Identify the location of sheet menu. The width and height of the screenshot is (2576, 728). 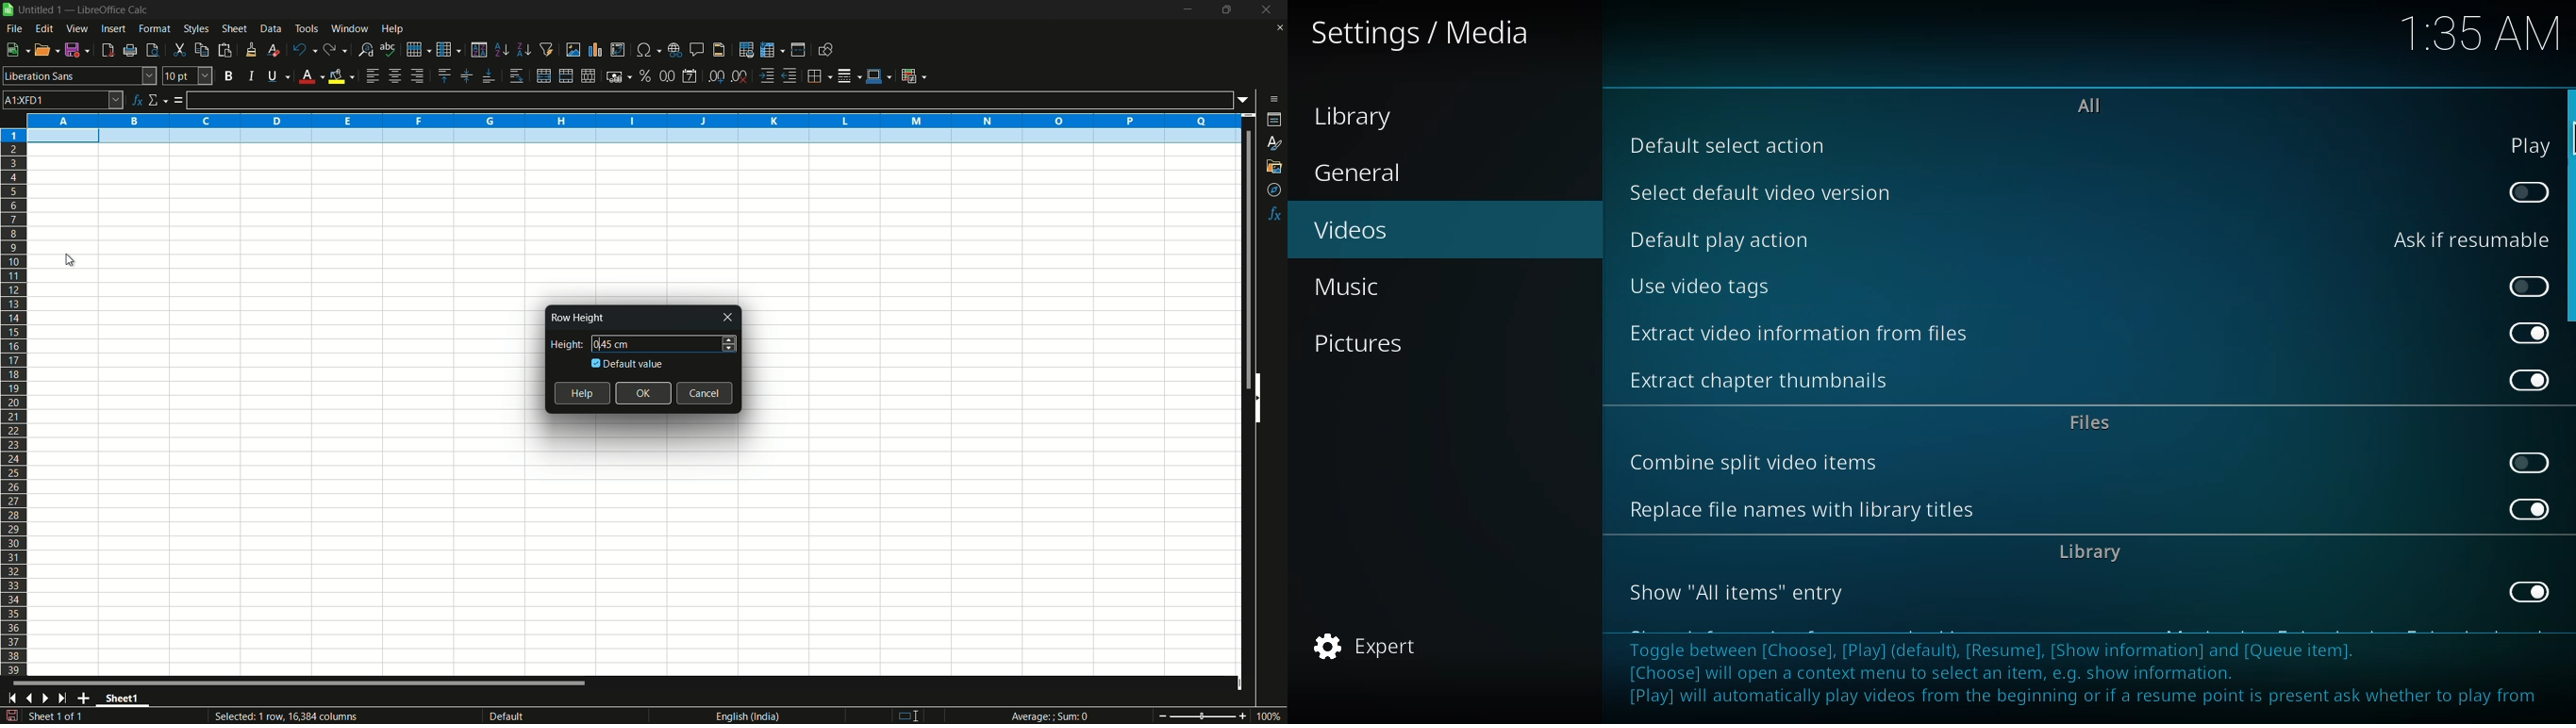
(234, 29).